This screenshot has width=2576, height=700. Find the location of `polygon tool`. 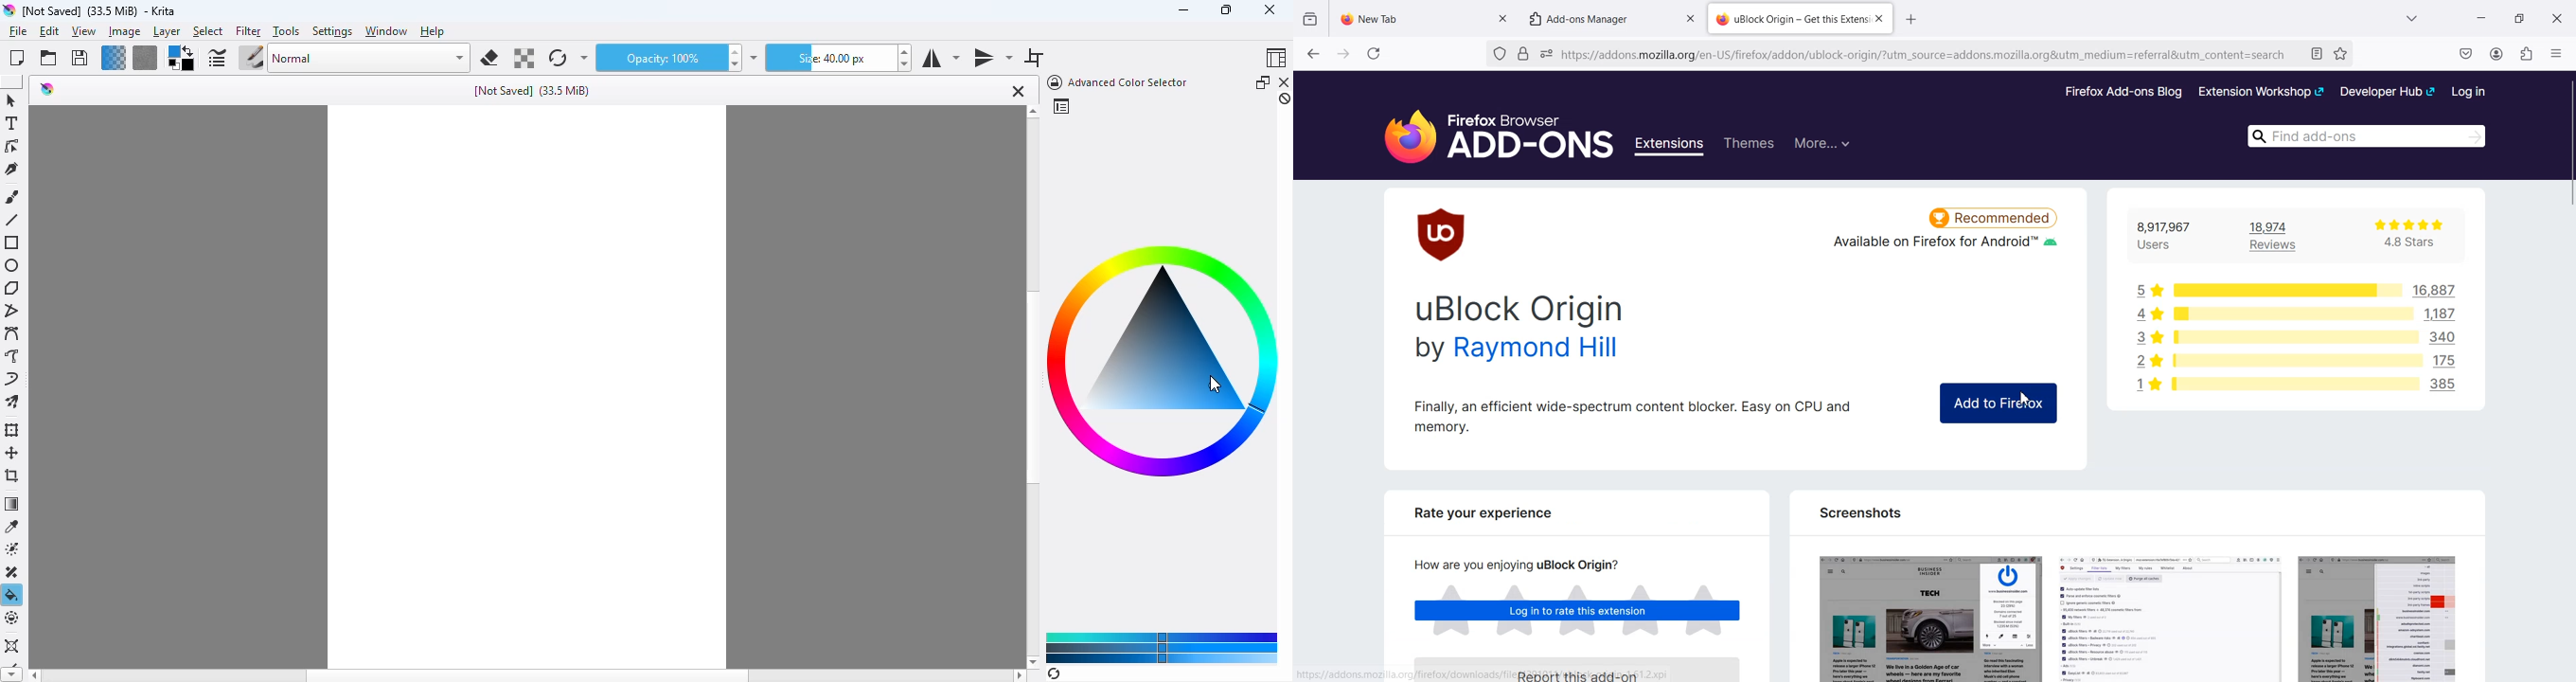

polygon tool is located at coordinates (11, 288).